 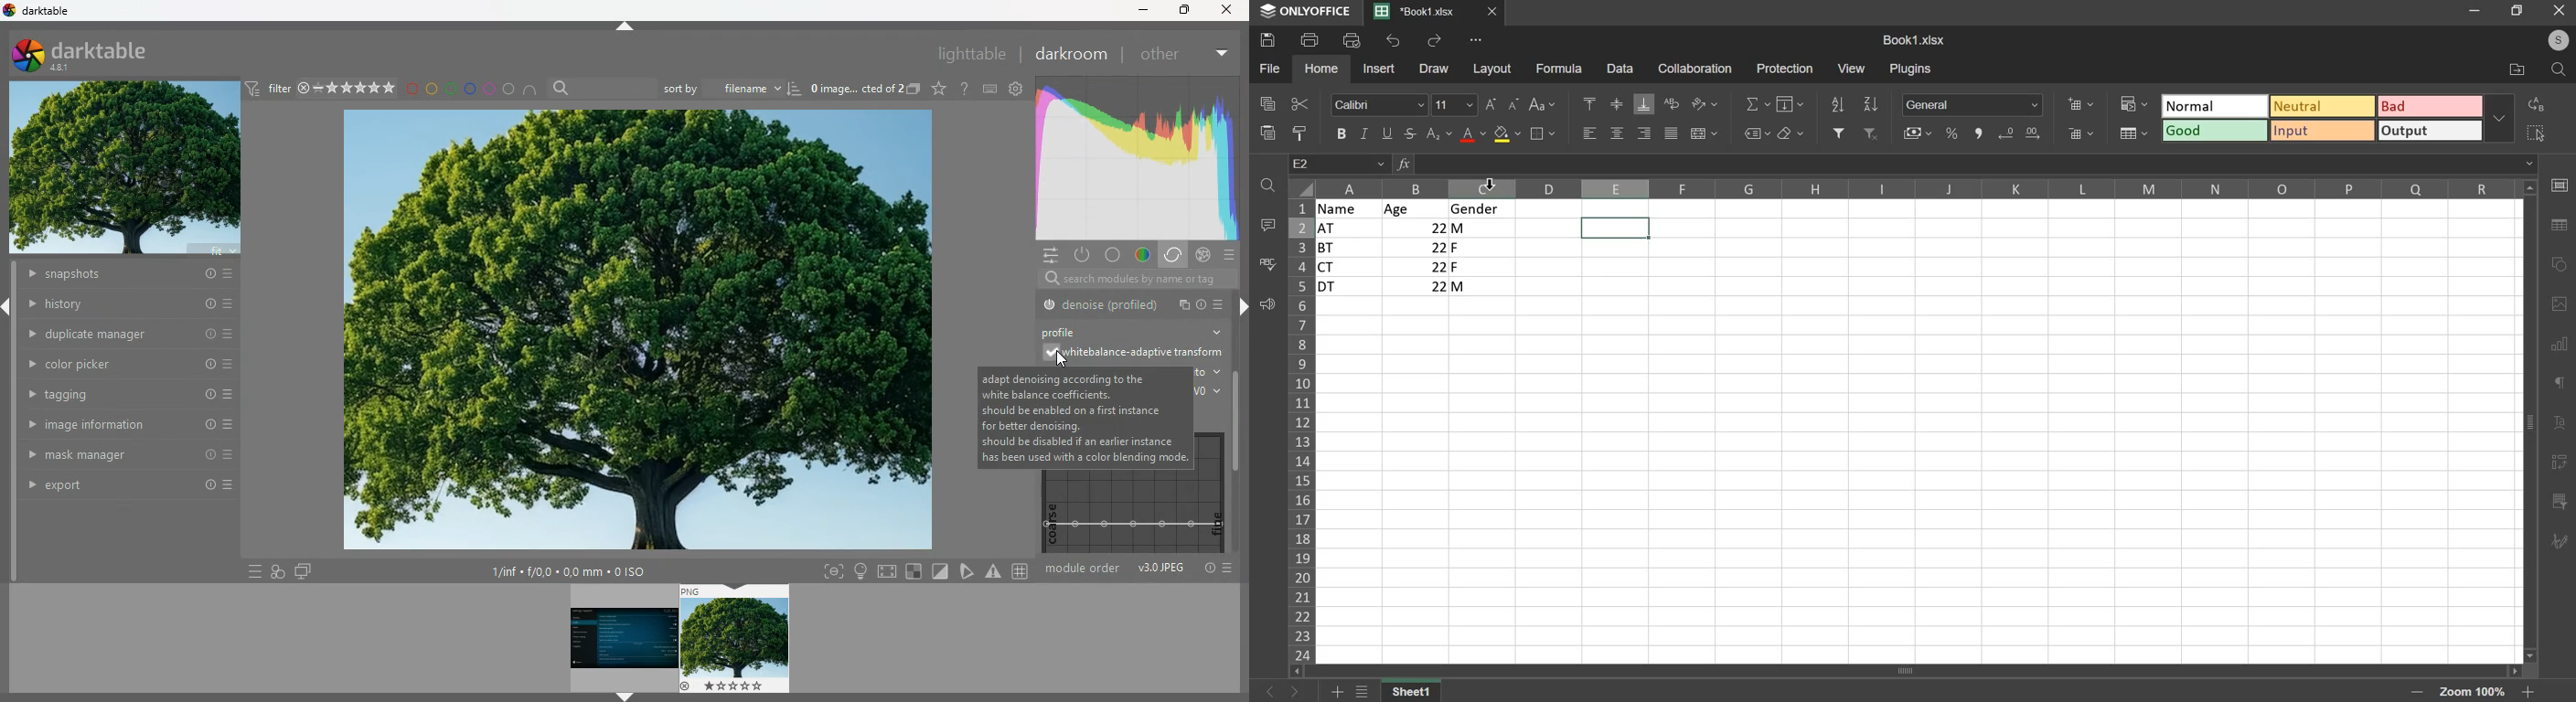 I want to click on insert function, so click(x=1965, y=166).